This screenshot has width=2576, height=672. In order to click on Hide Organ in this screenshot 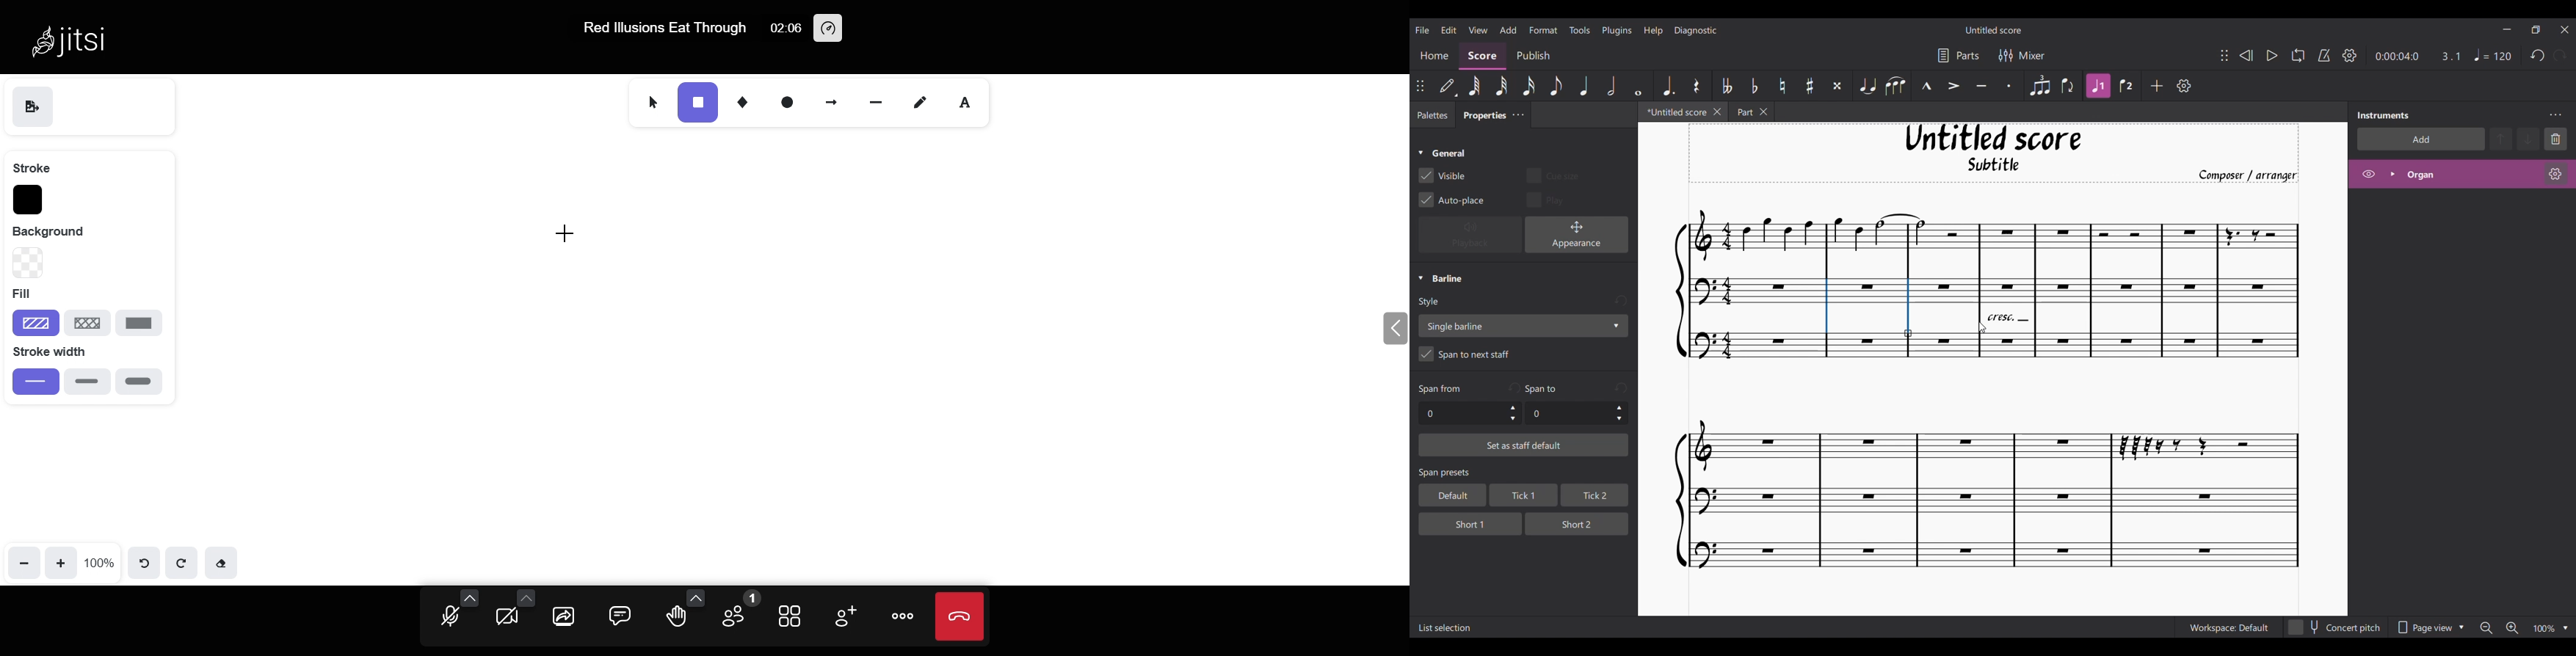, I will do `click(2369, 174)`.